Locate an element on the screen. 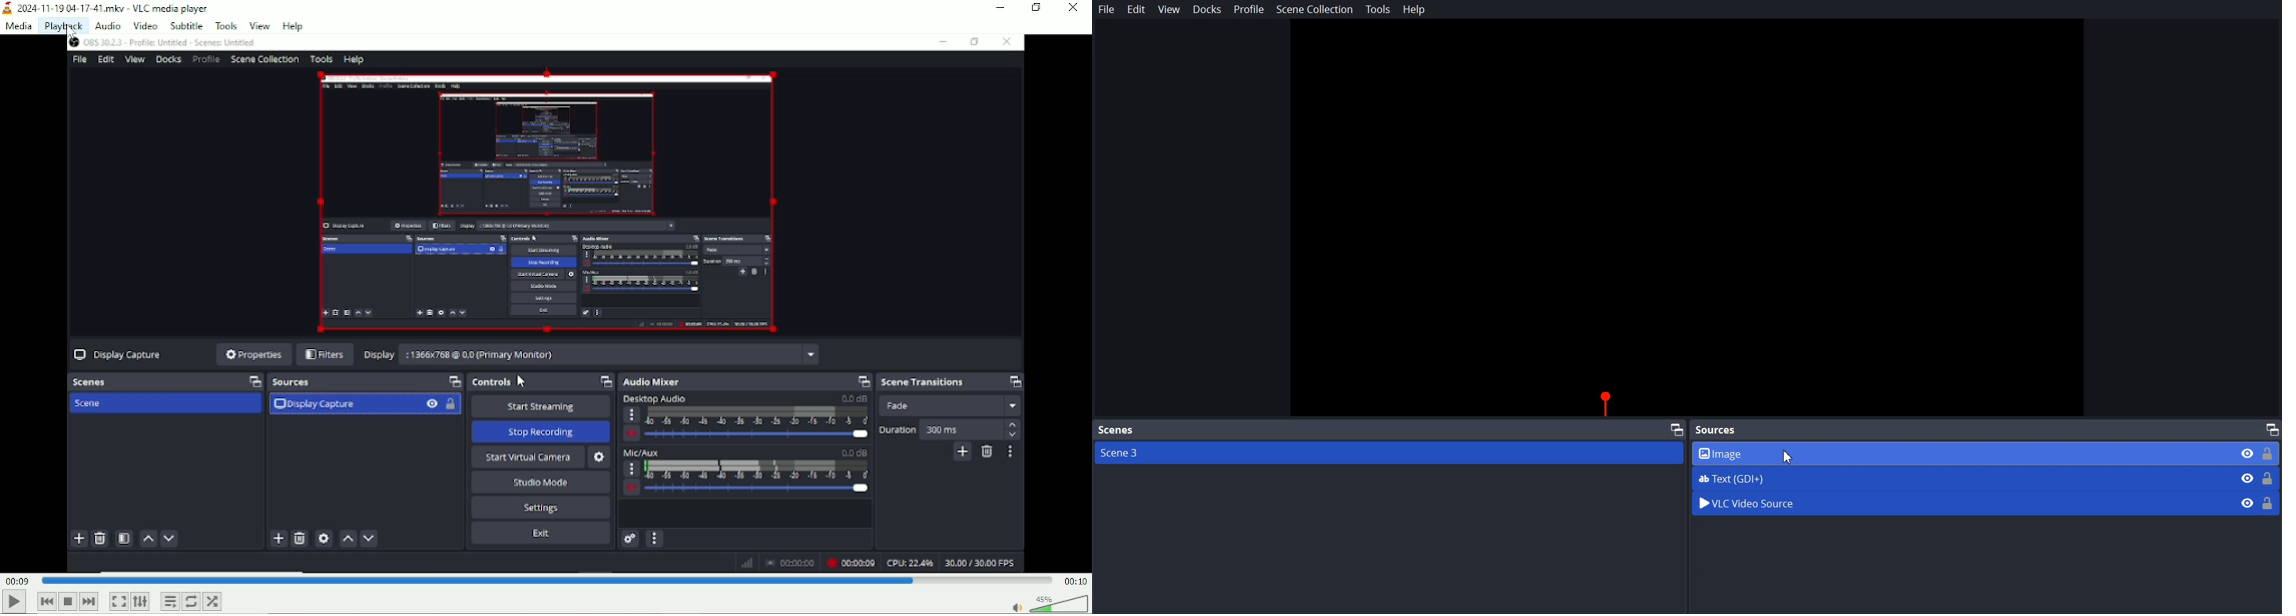 The height and width of the screenshot is (616, 2296). Stop playlist is located at coordinates (68, 602).